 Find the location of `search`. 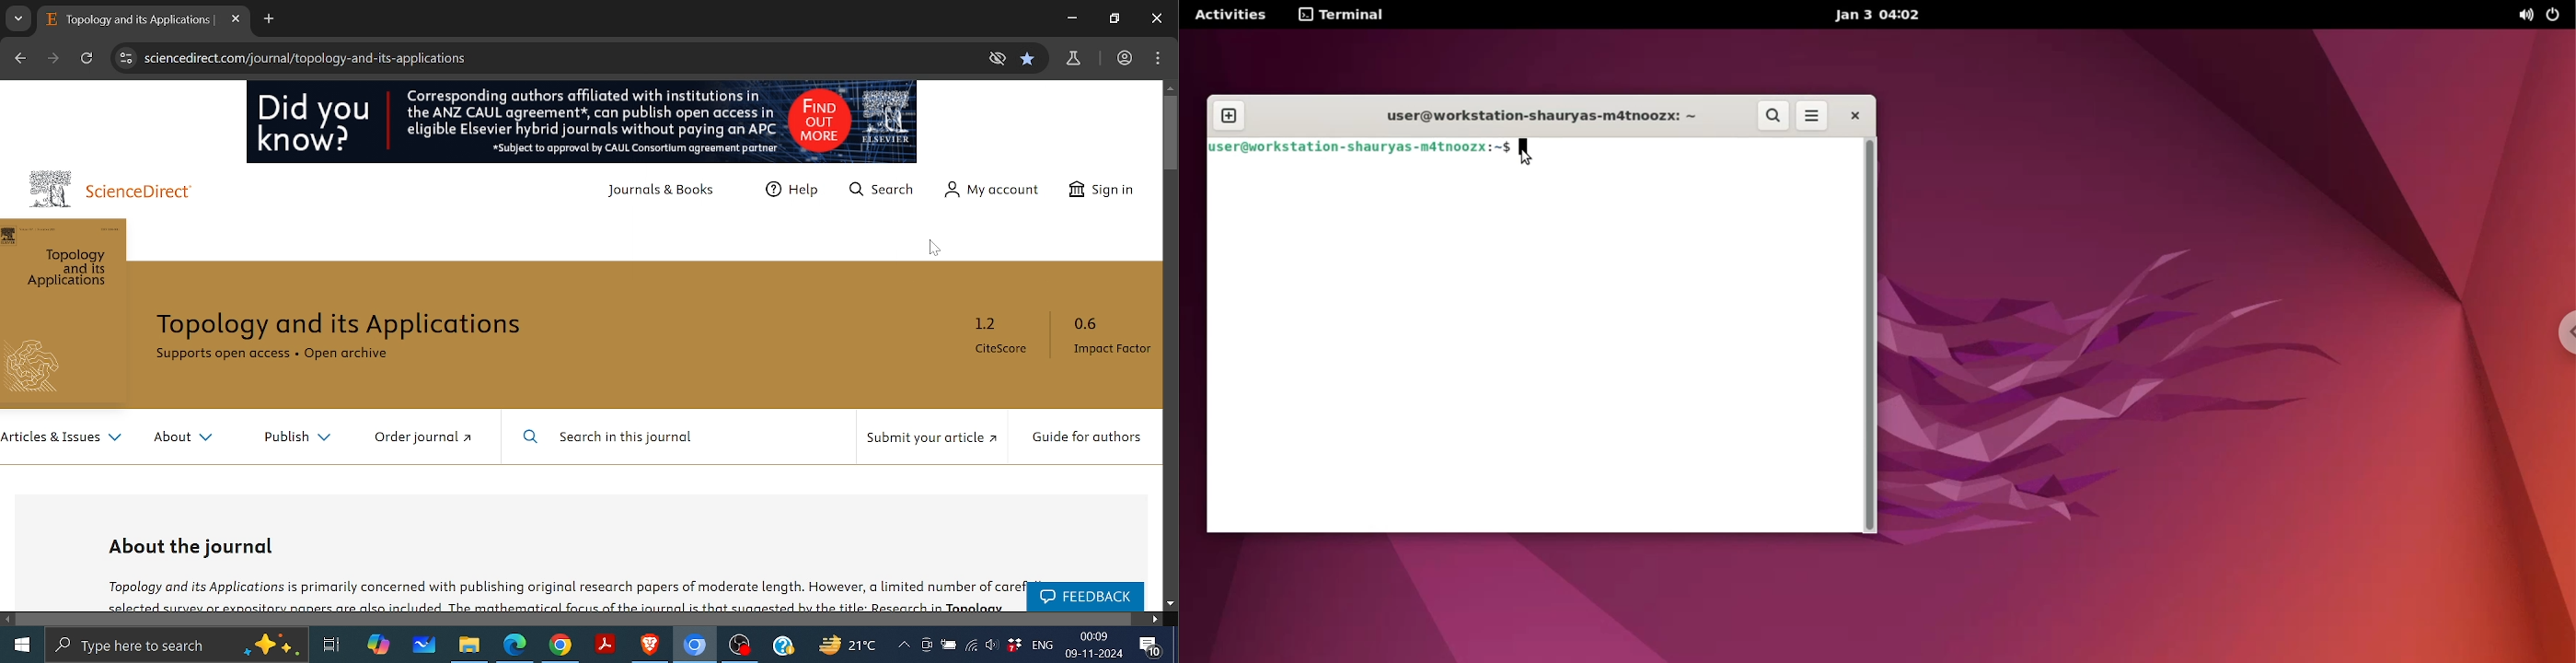

search is located at coordinates (885, 193).